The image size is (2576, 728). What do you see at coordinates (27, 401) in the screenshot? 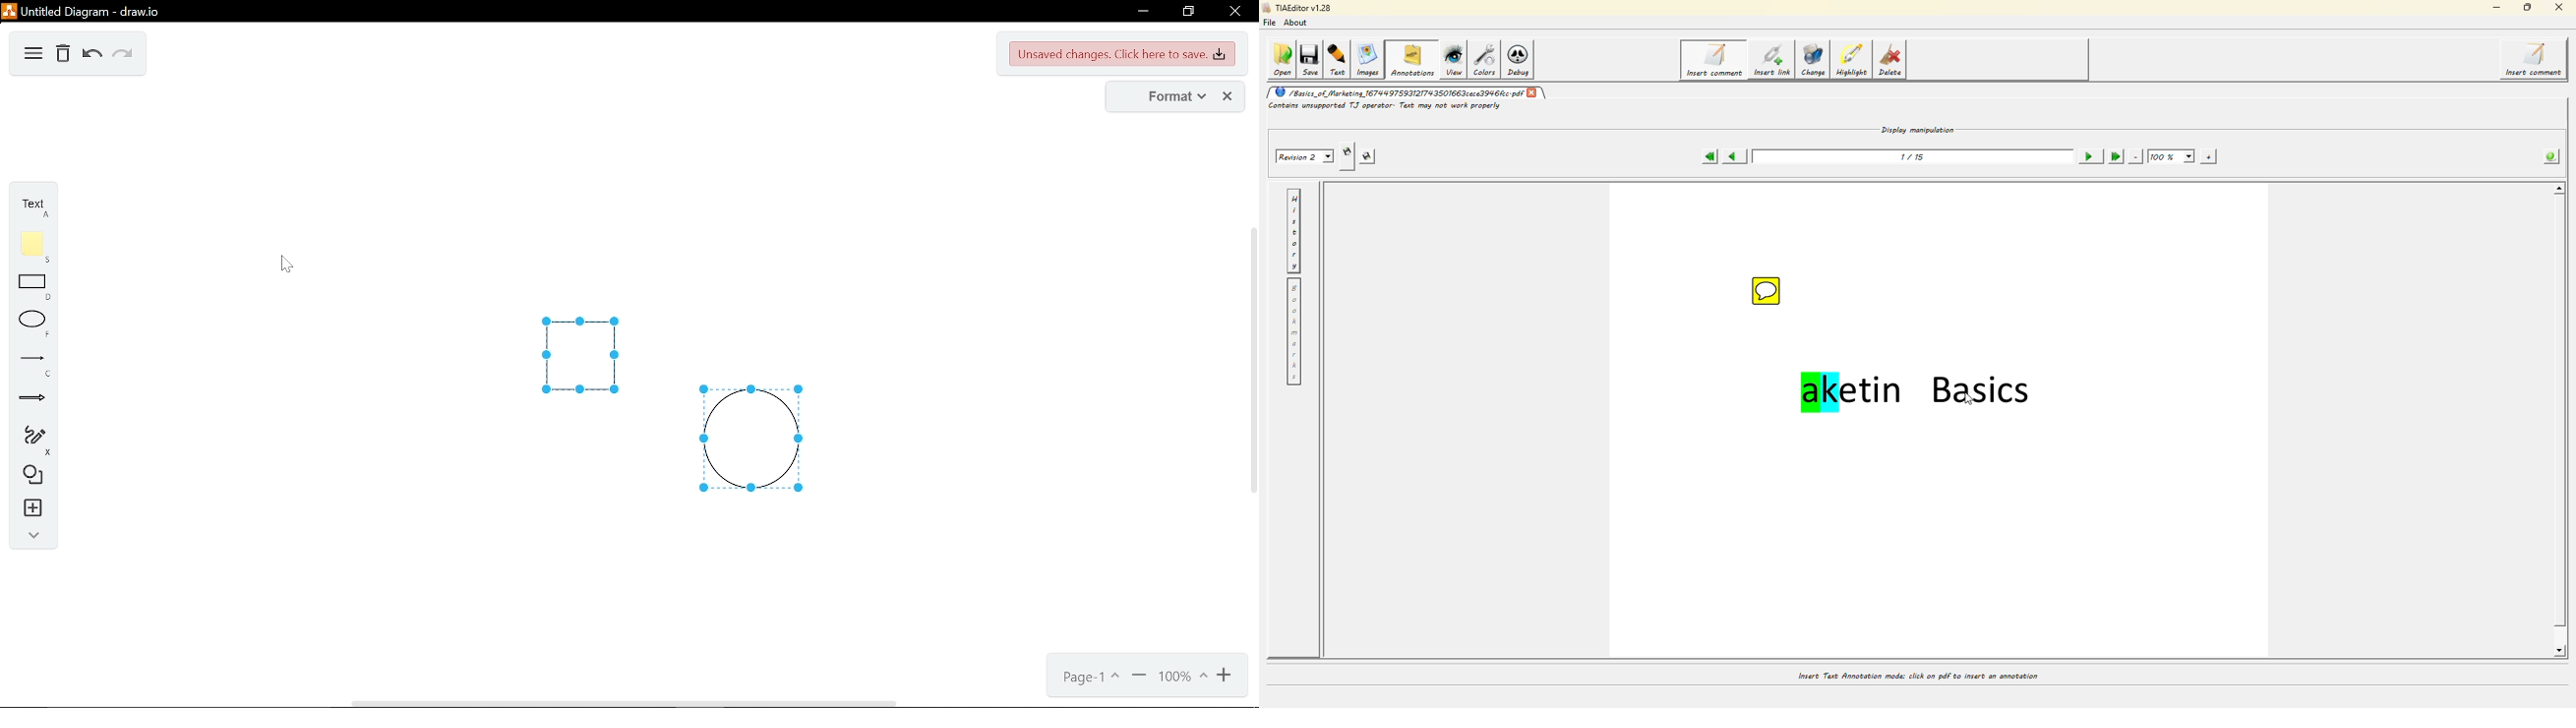
I see `arrow` at bounding box center [27, 401].